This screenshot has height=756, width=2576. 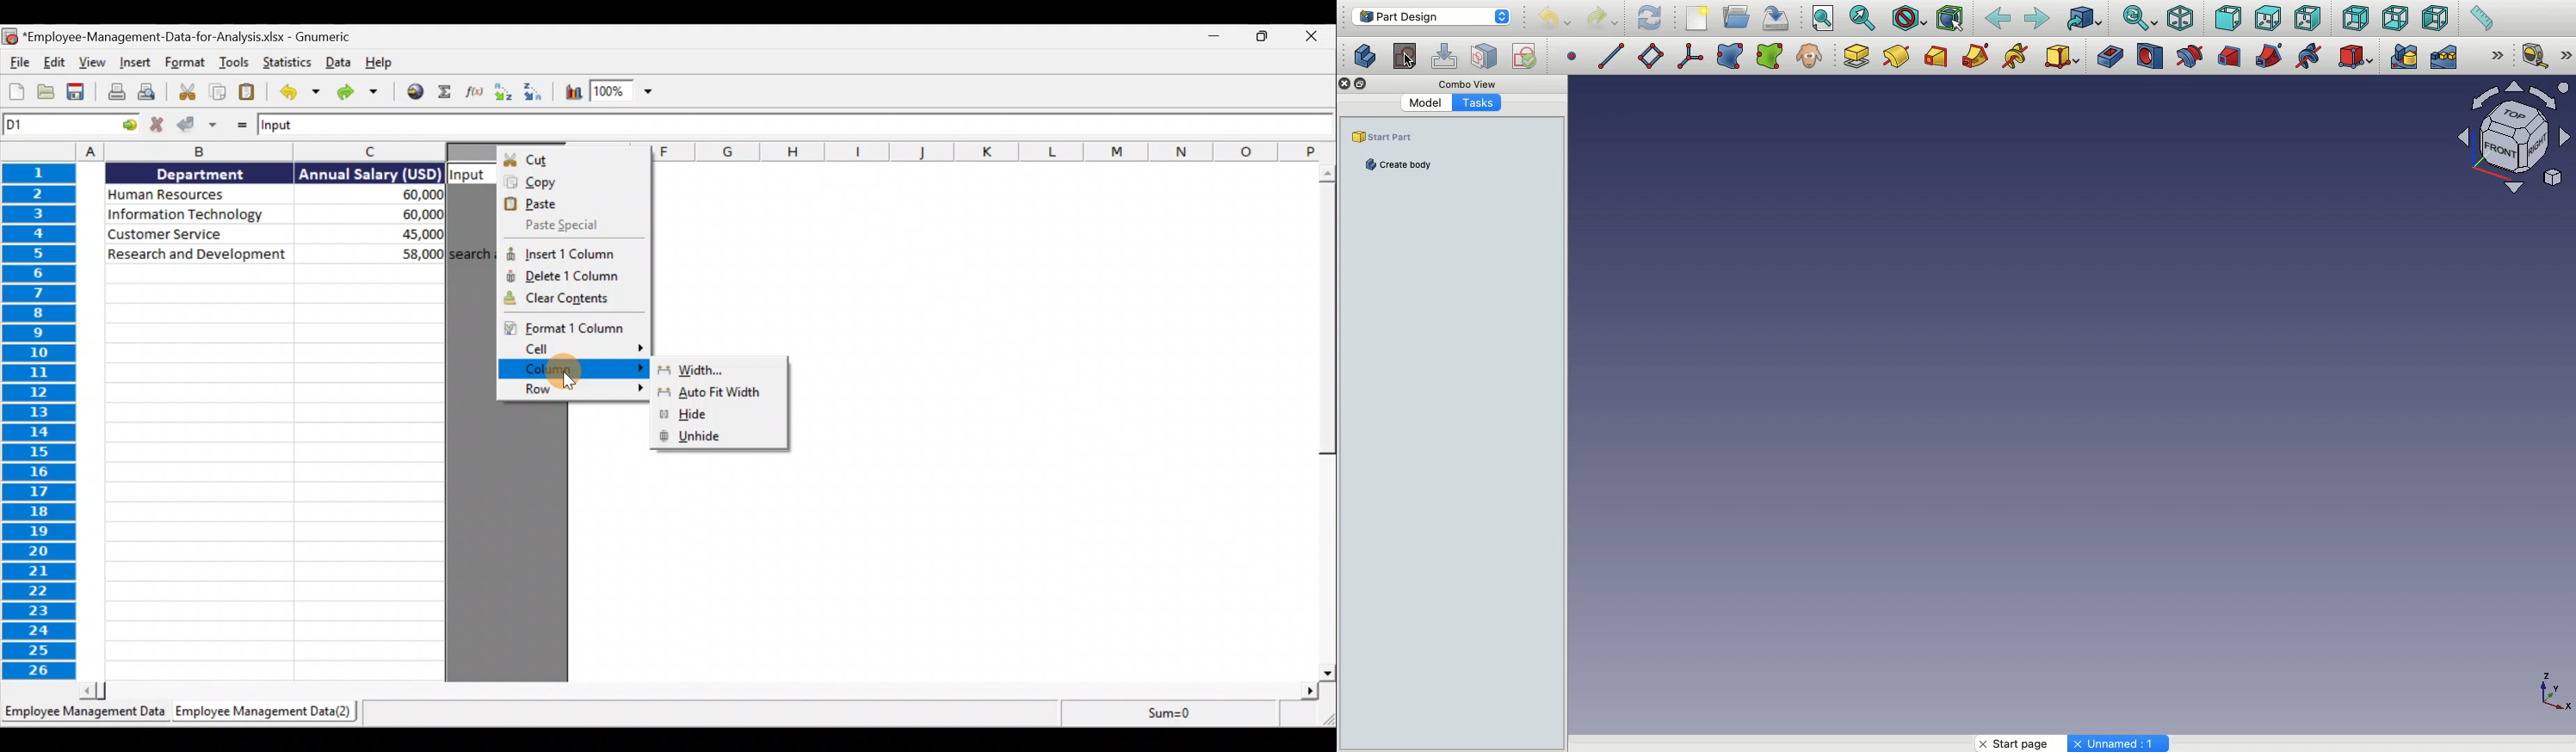 What do you see at coordinates (160, 123) in the screenshot?
I see `Cancel change` at bounding box center [160, 123].